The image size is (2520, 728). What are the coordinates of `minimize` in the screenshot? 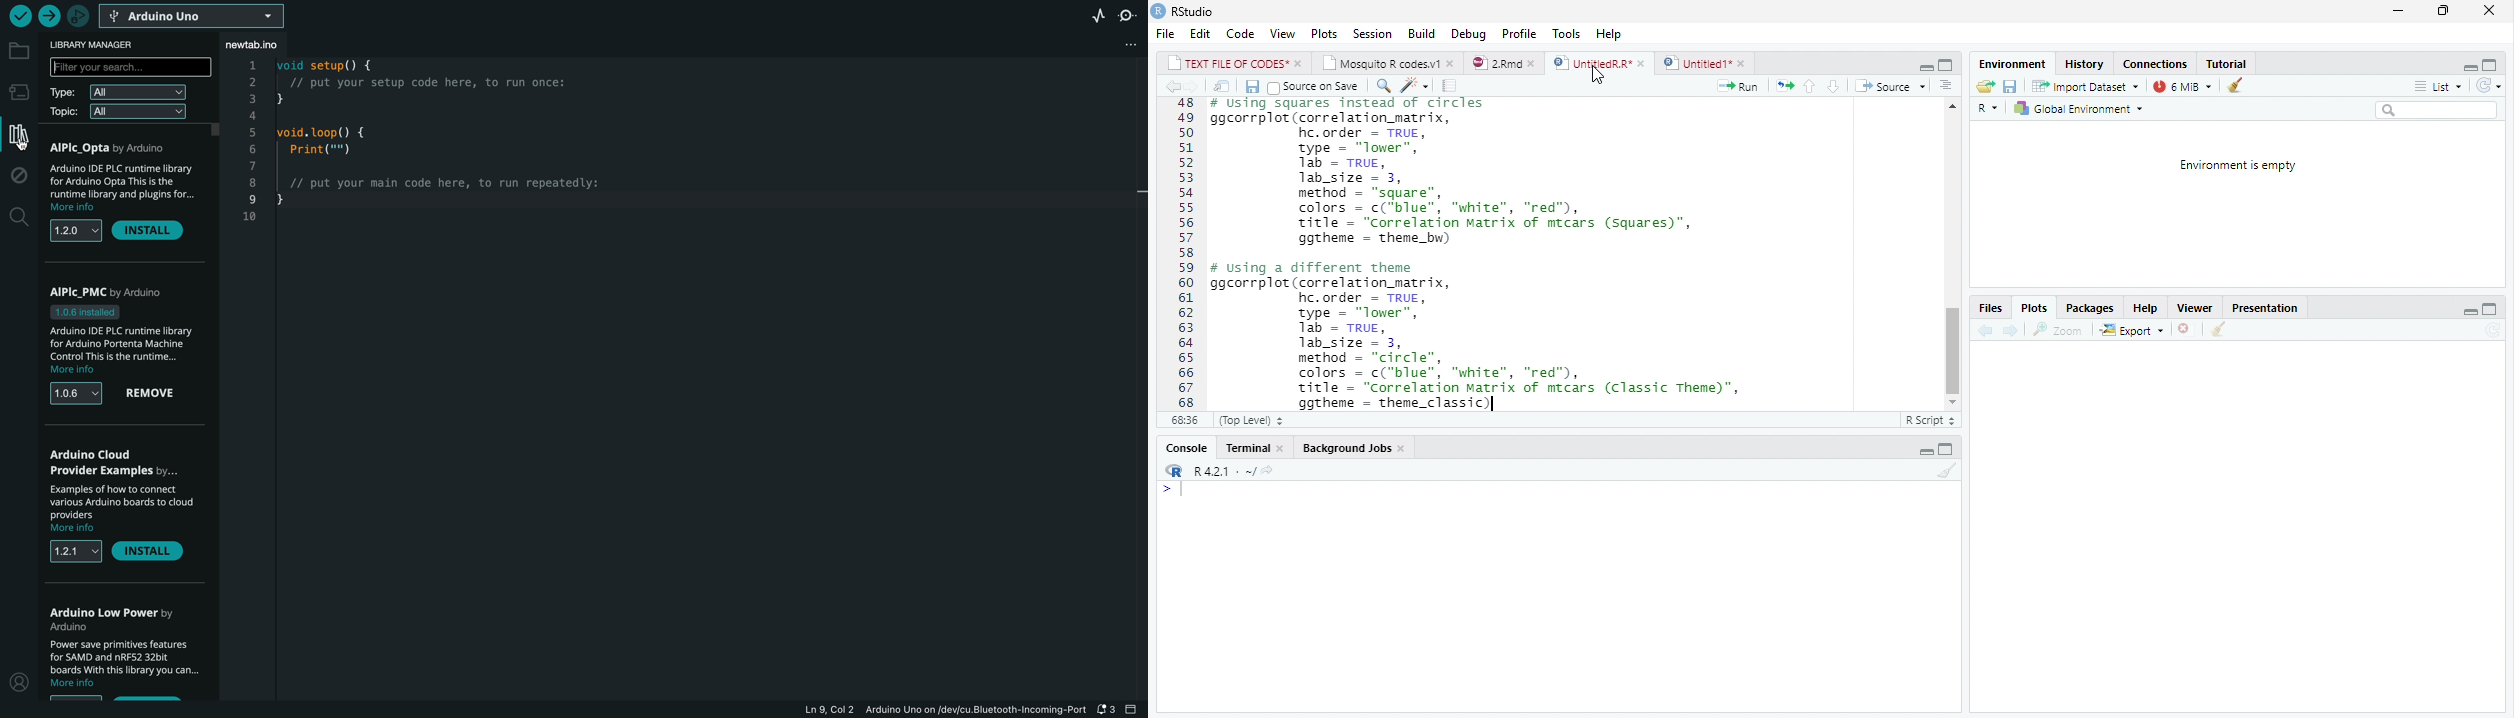 It's located at (2397, 13).